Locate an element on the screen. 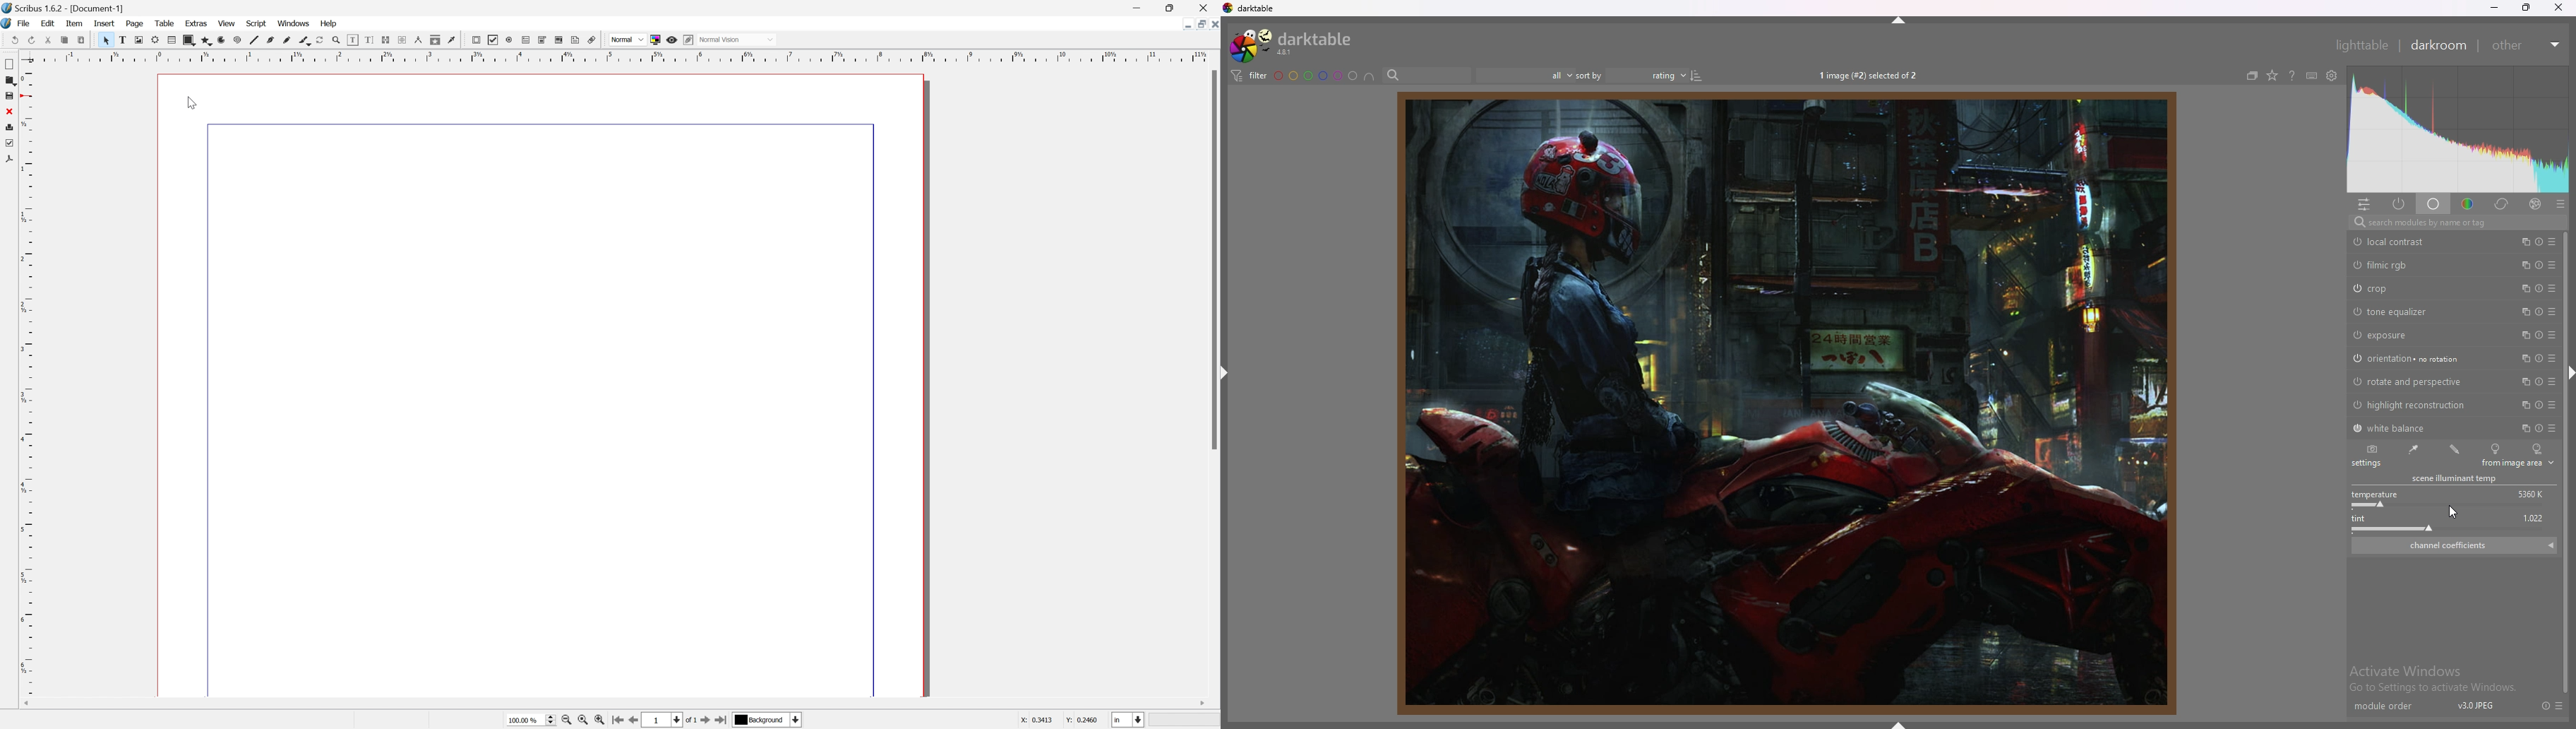 The height and width of the screenshot is (756, 2576). presets is located at coordinates (2552, 358).